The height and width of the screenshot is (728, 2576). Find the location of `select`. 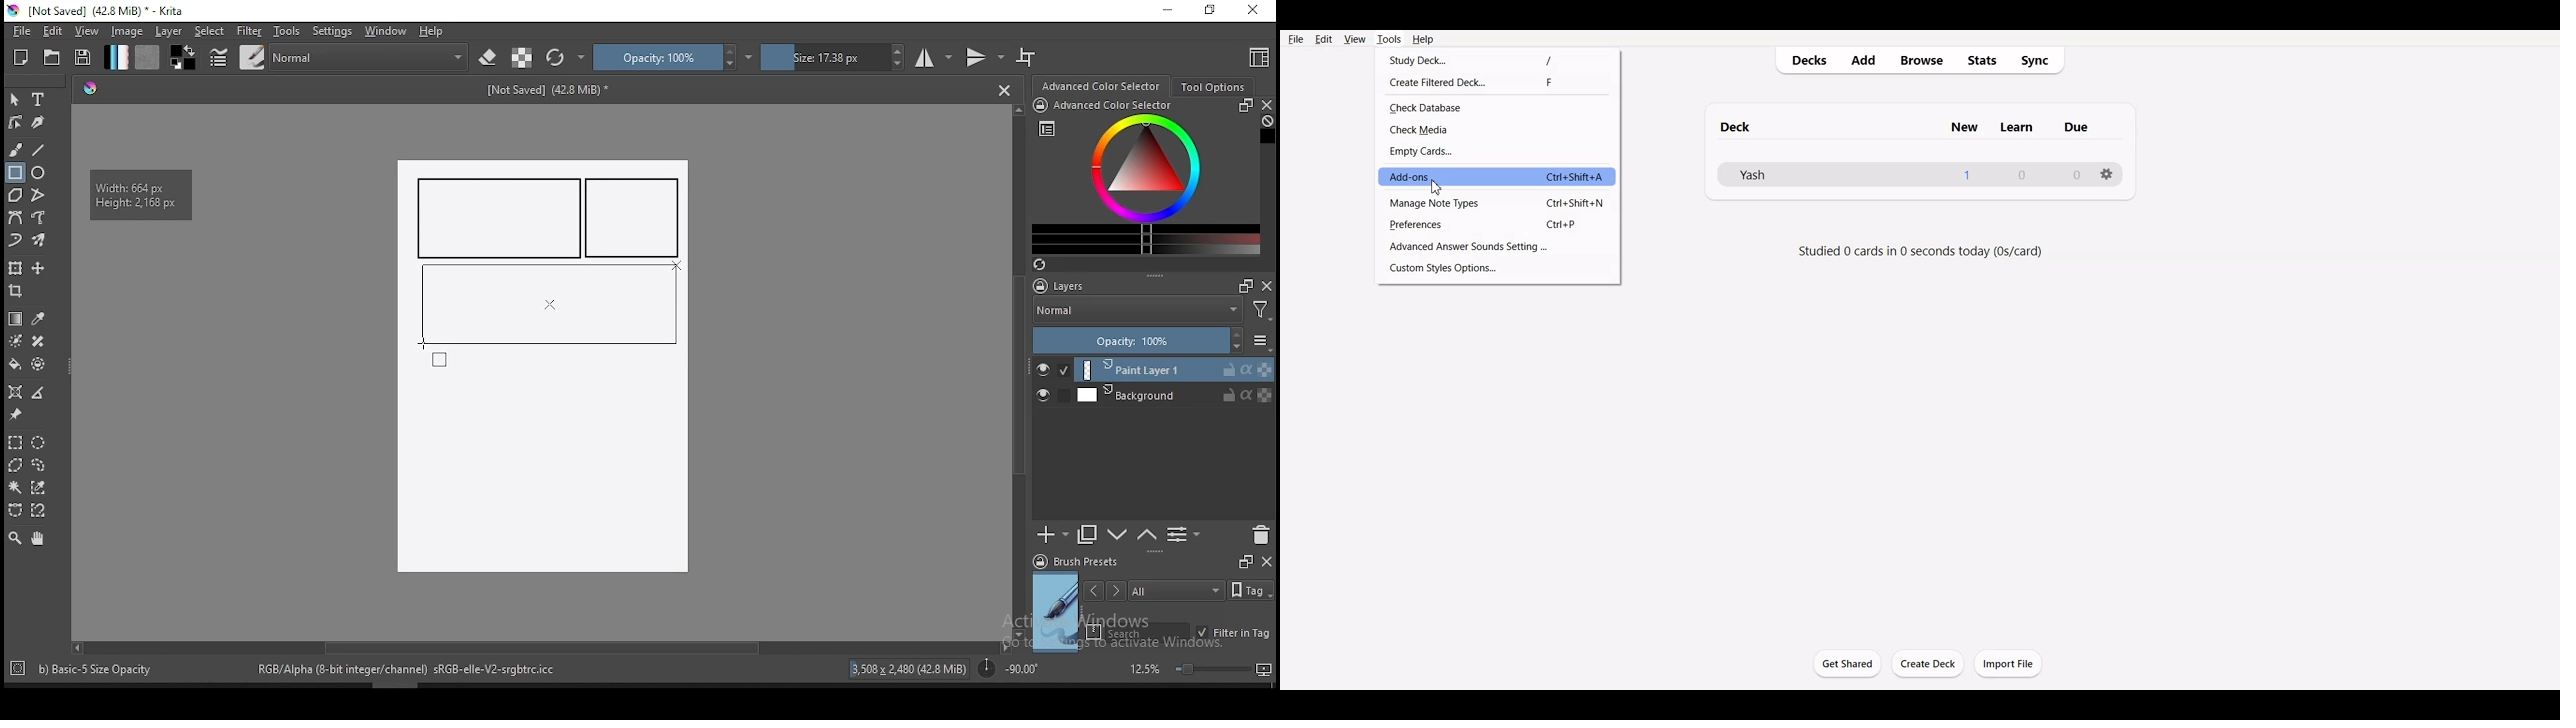

select is located at coordinates (210, 31).